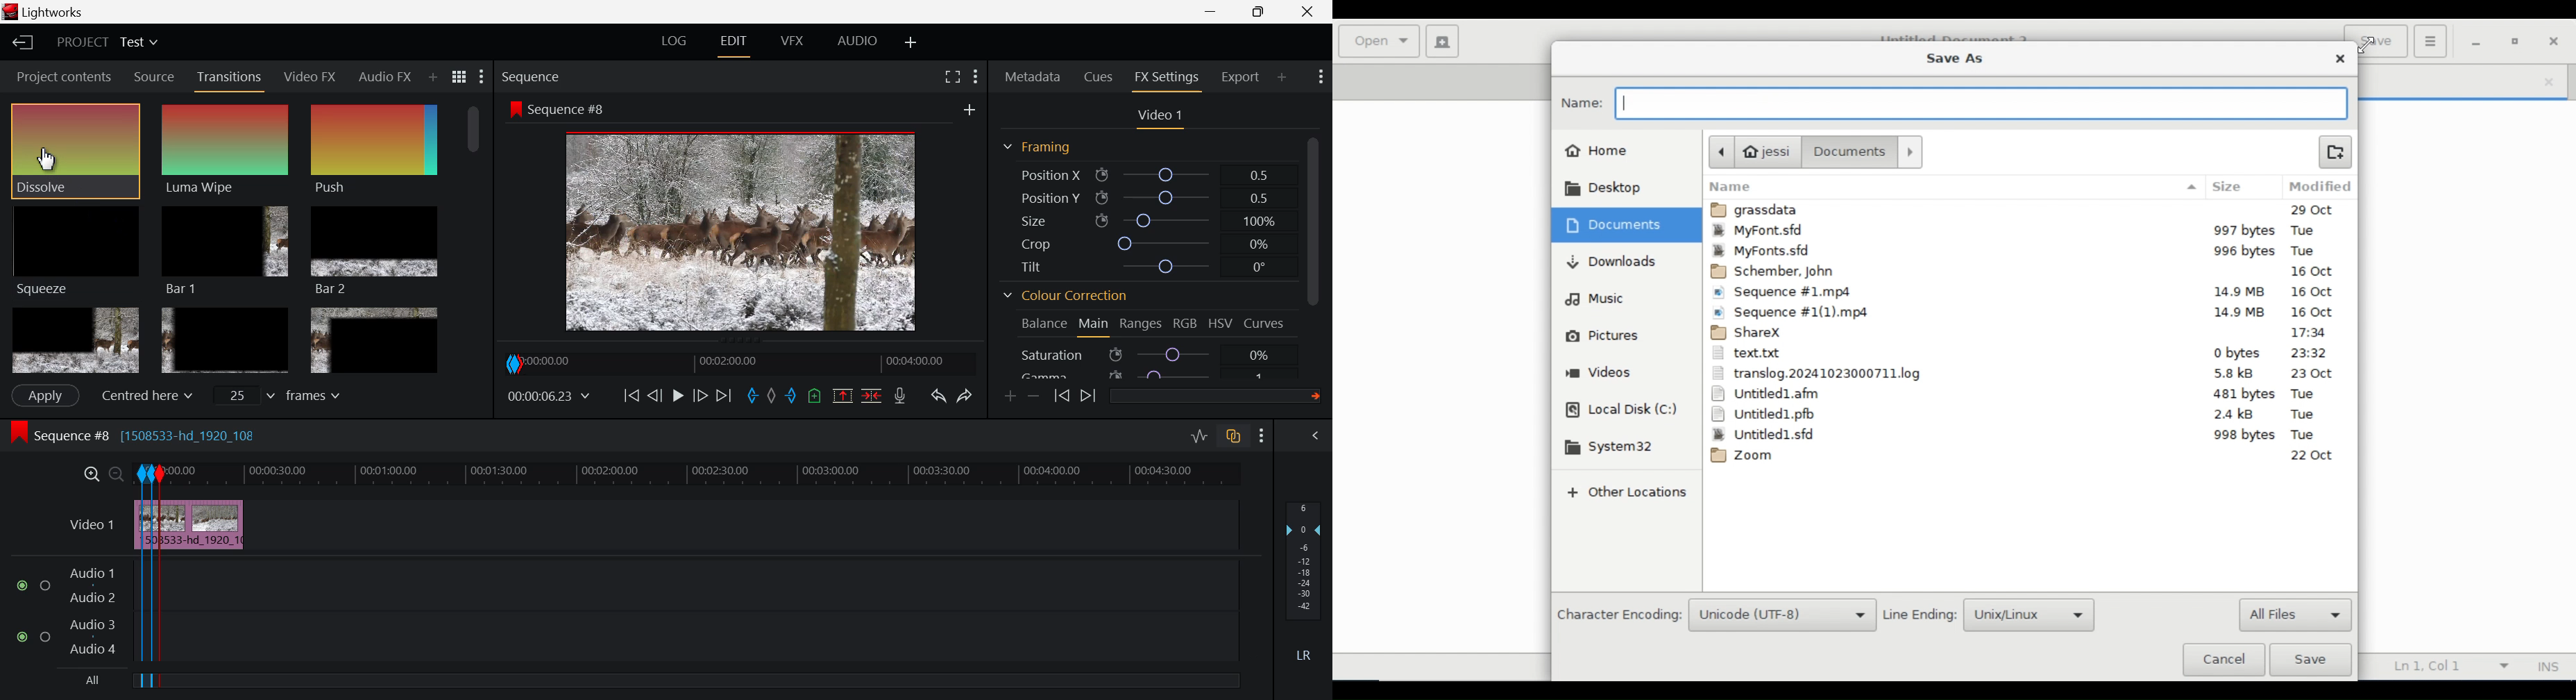 This screenshot has height=700, width=2576. What do you see at coordinates (722, 399) in the screenshot?
I see `To End` at bounding box center [722, 399].